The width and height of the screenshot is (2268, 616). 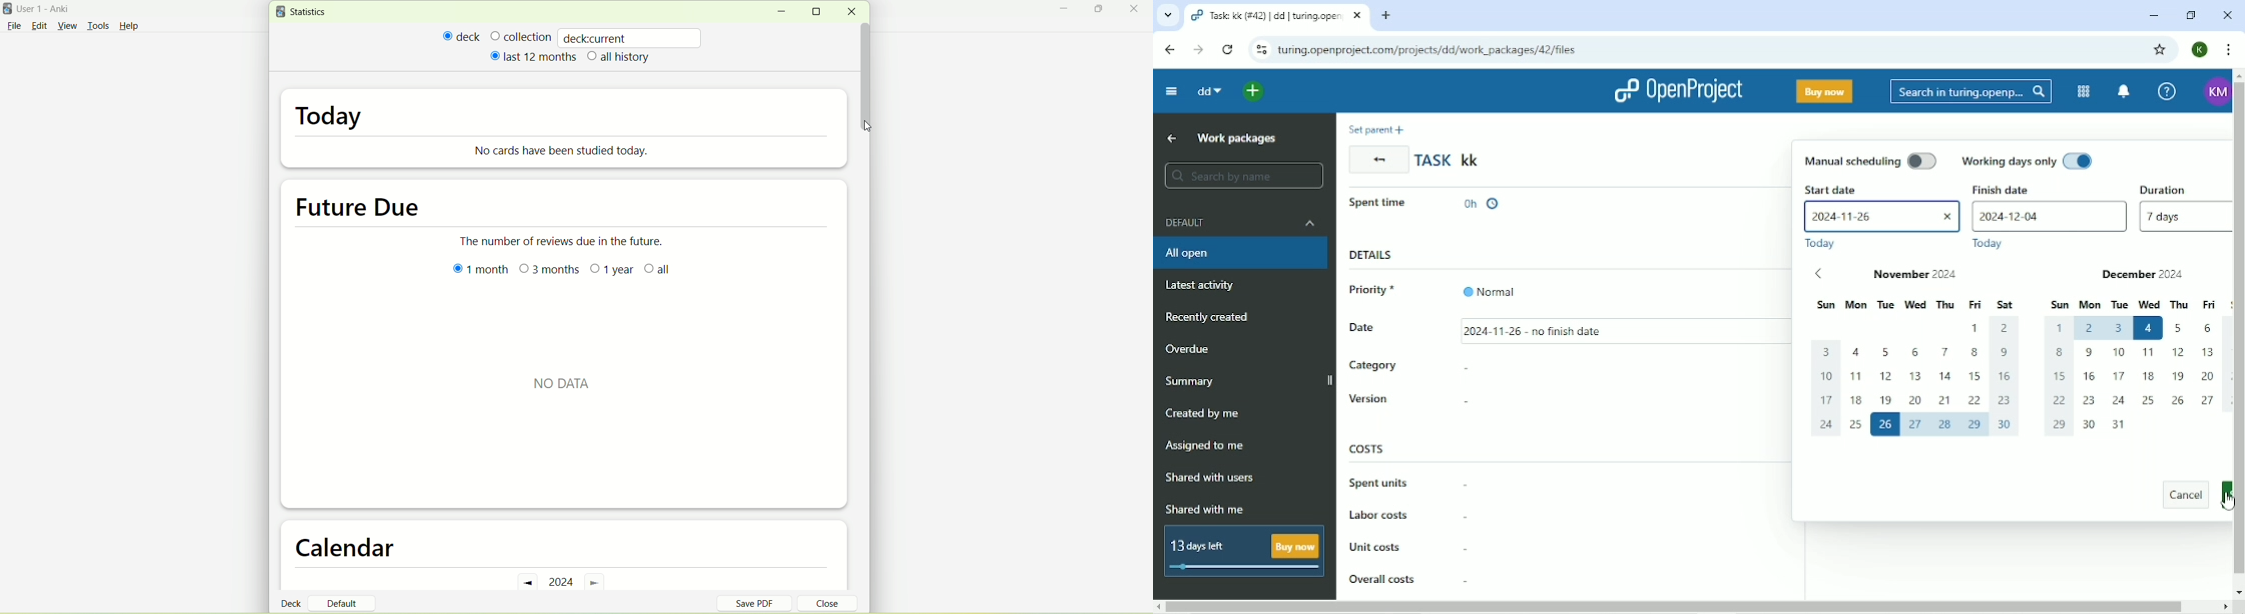 I want to click on all history, so click(x=619, y=58).